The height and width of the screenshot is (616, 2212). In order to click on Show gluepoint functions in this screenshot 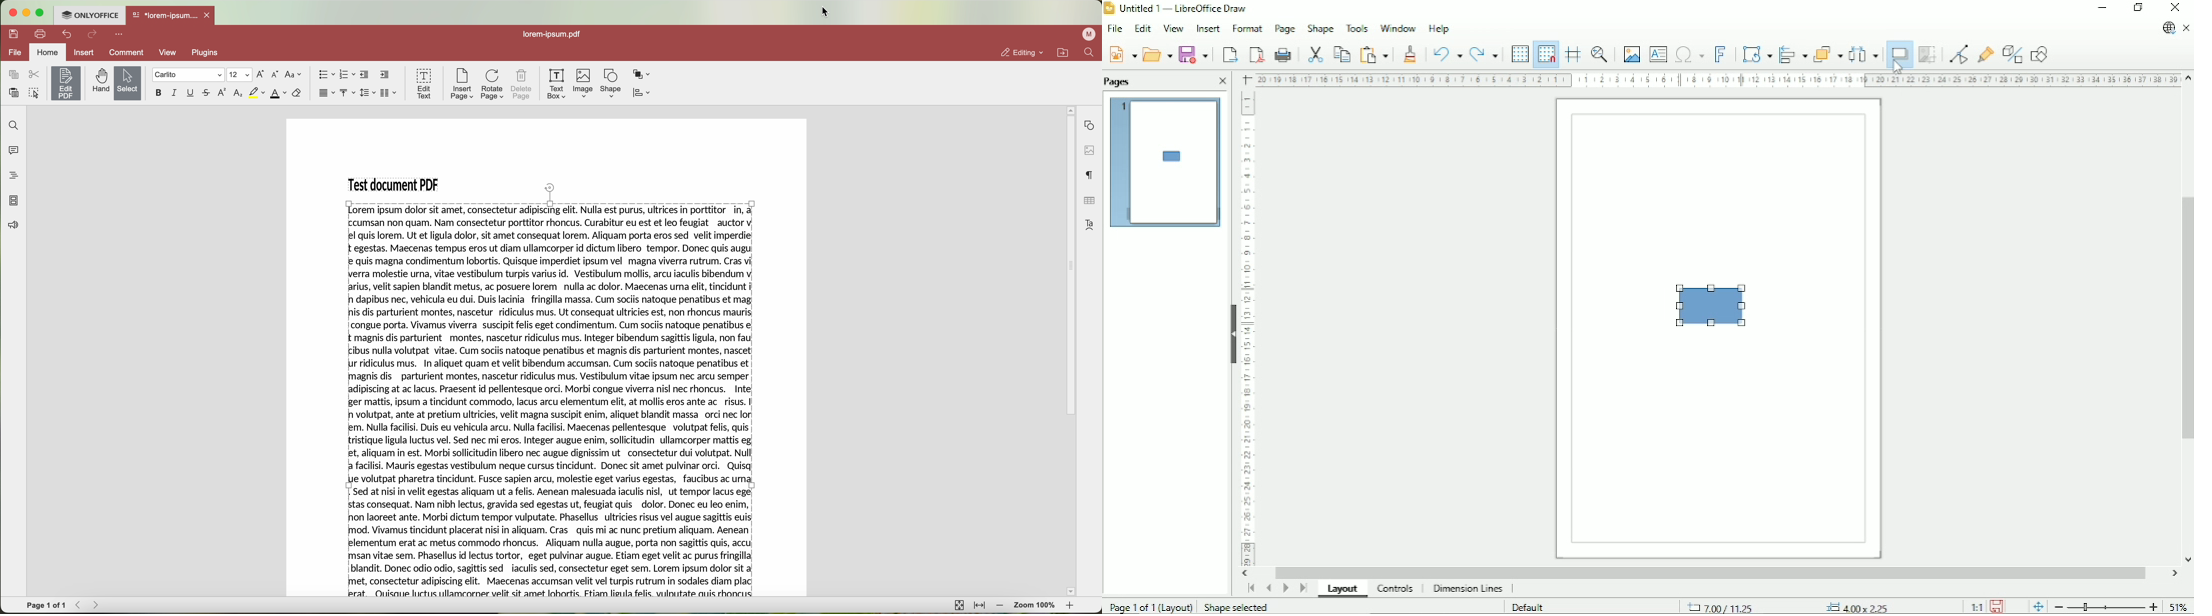, I will do `click(1985, 54)`.